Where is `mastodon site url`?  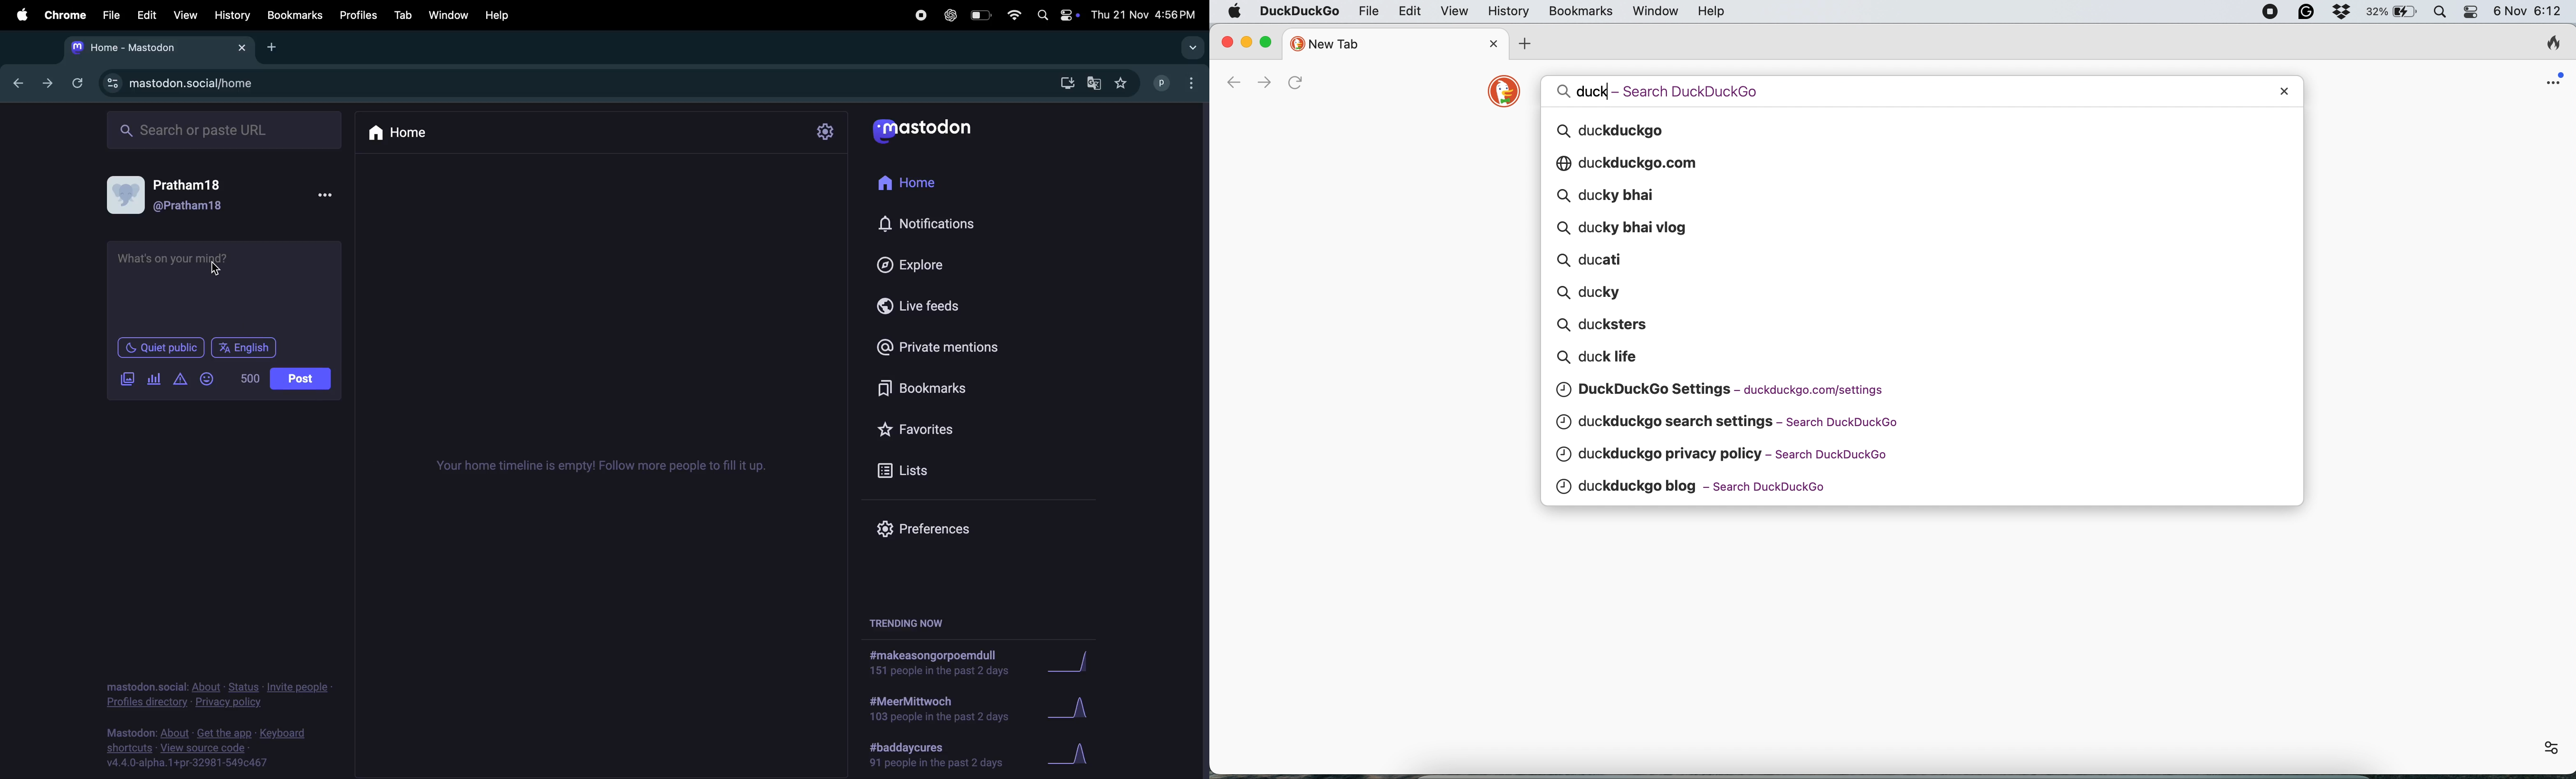 mastodon site url is located at coordinates (210, 85).